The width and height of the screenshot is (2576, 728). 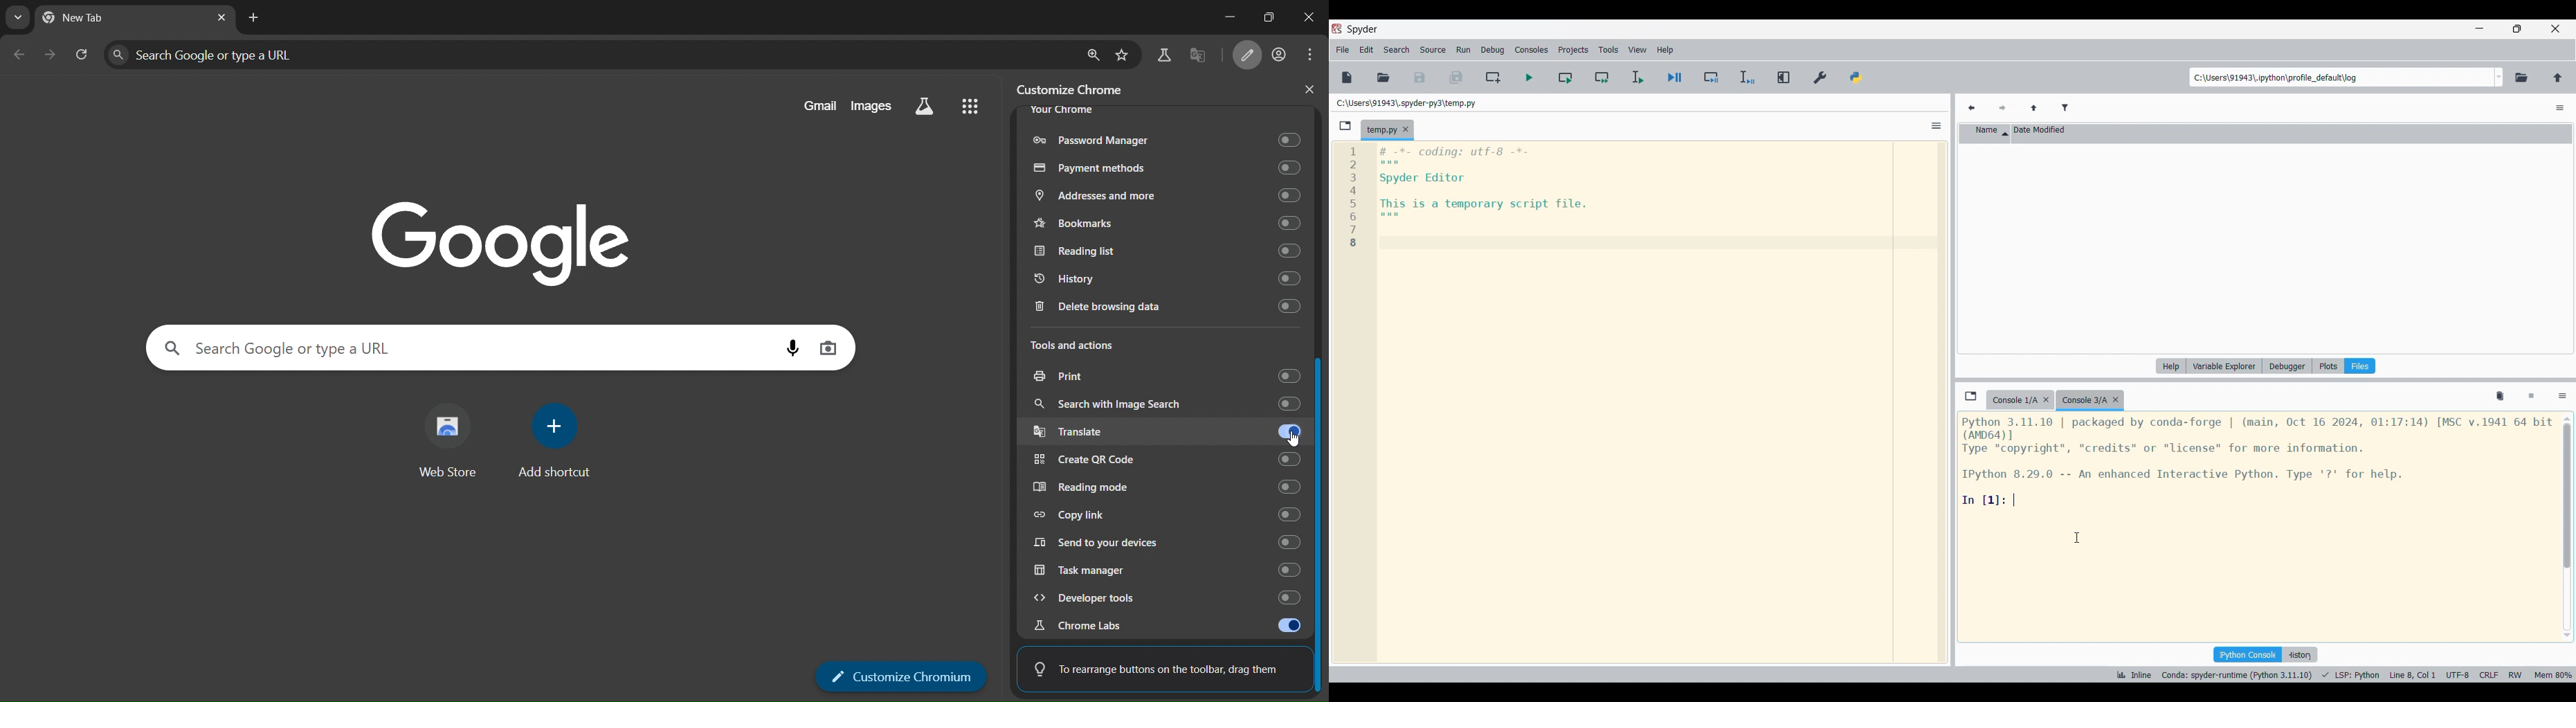 What do you see at coordinates (1380, 131) in the screenshot?
I see `Current tab` at bounding box center [1380, 131].